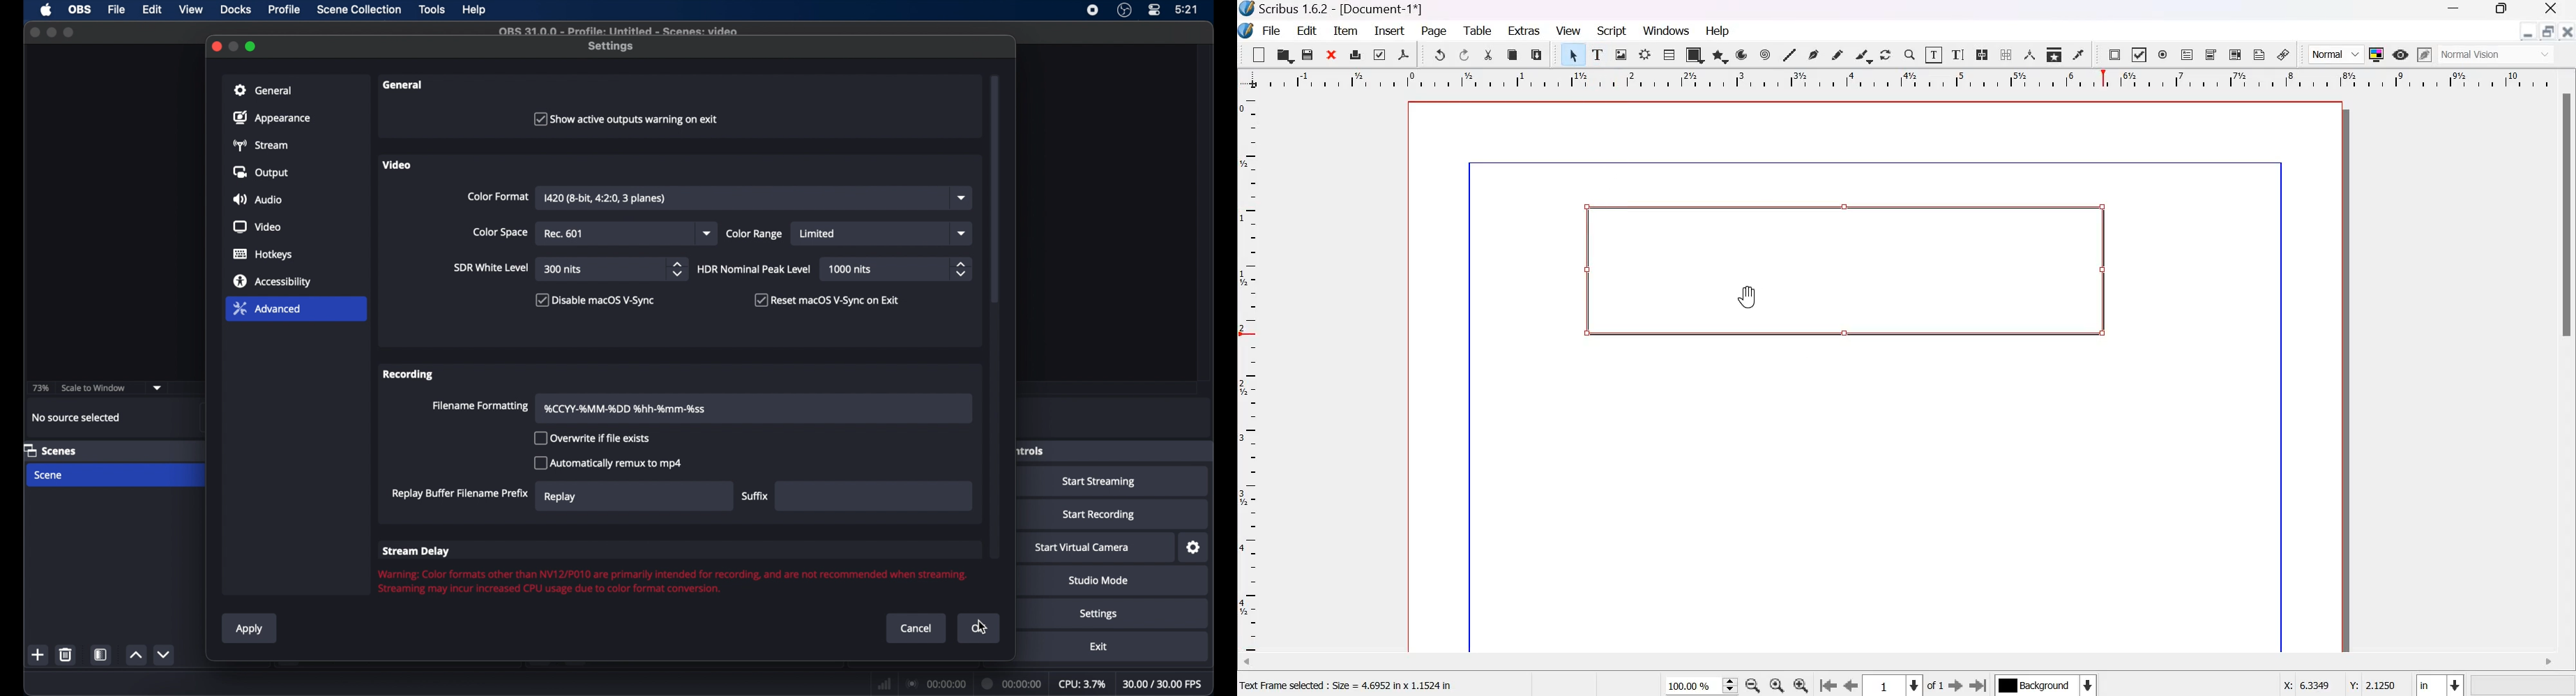 The width and height of the screenshot is (2576, 700). I want to click on close, so click(2566, 31).